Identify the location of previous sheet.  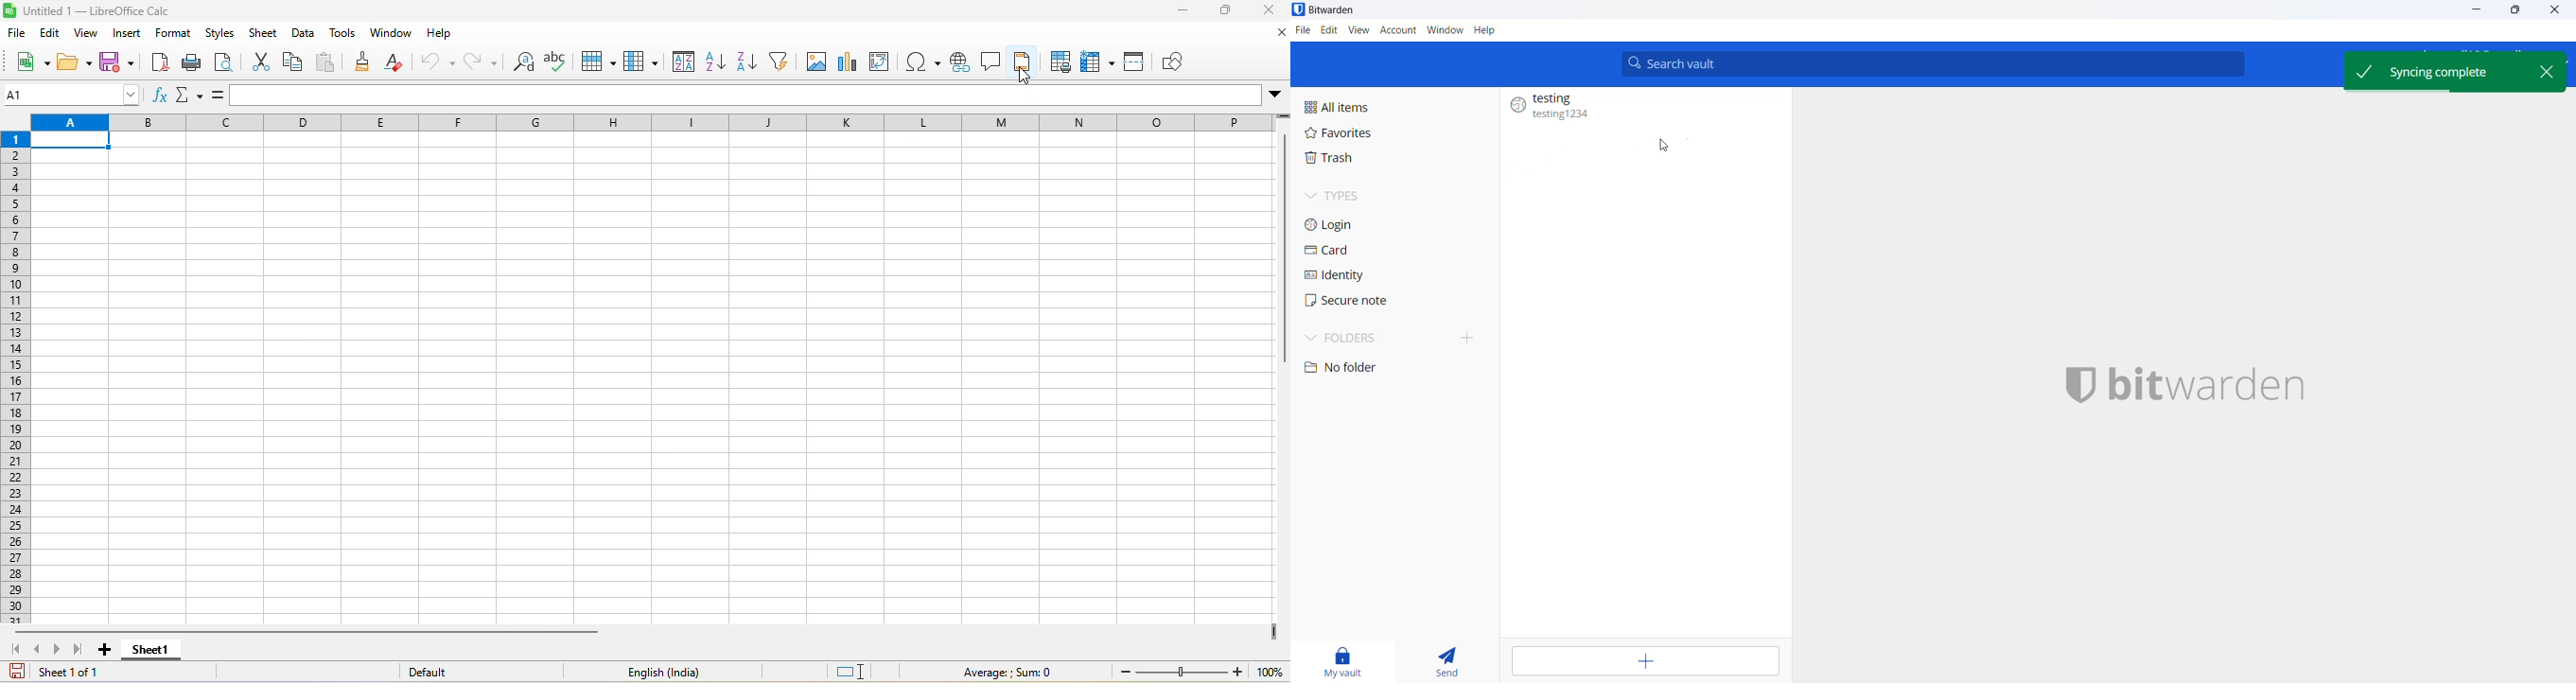
(40, 650).